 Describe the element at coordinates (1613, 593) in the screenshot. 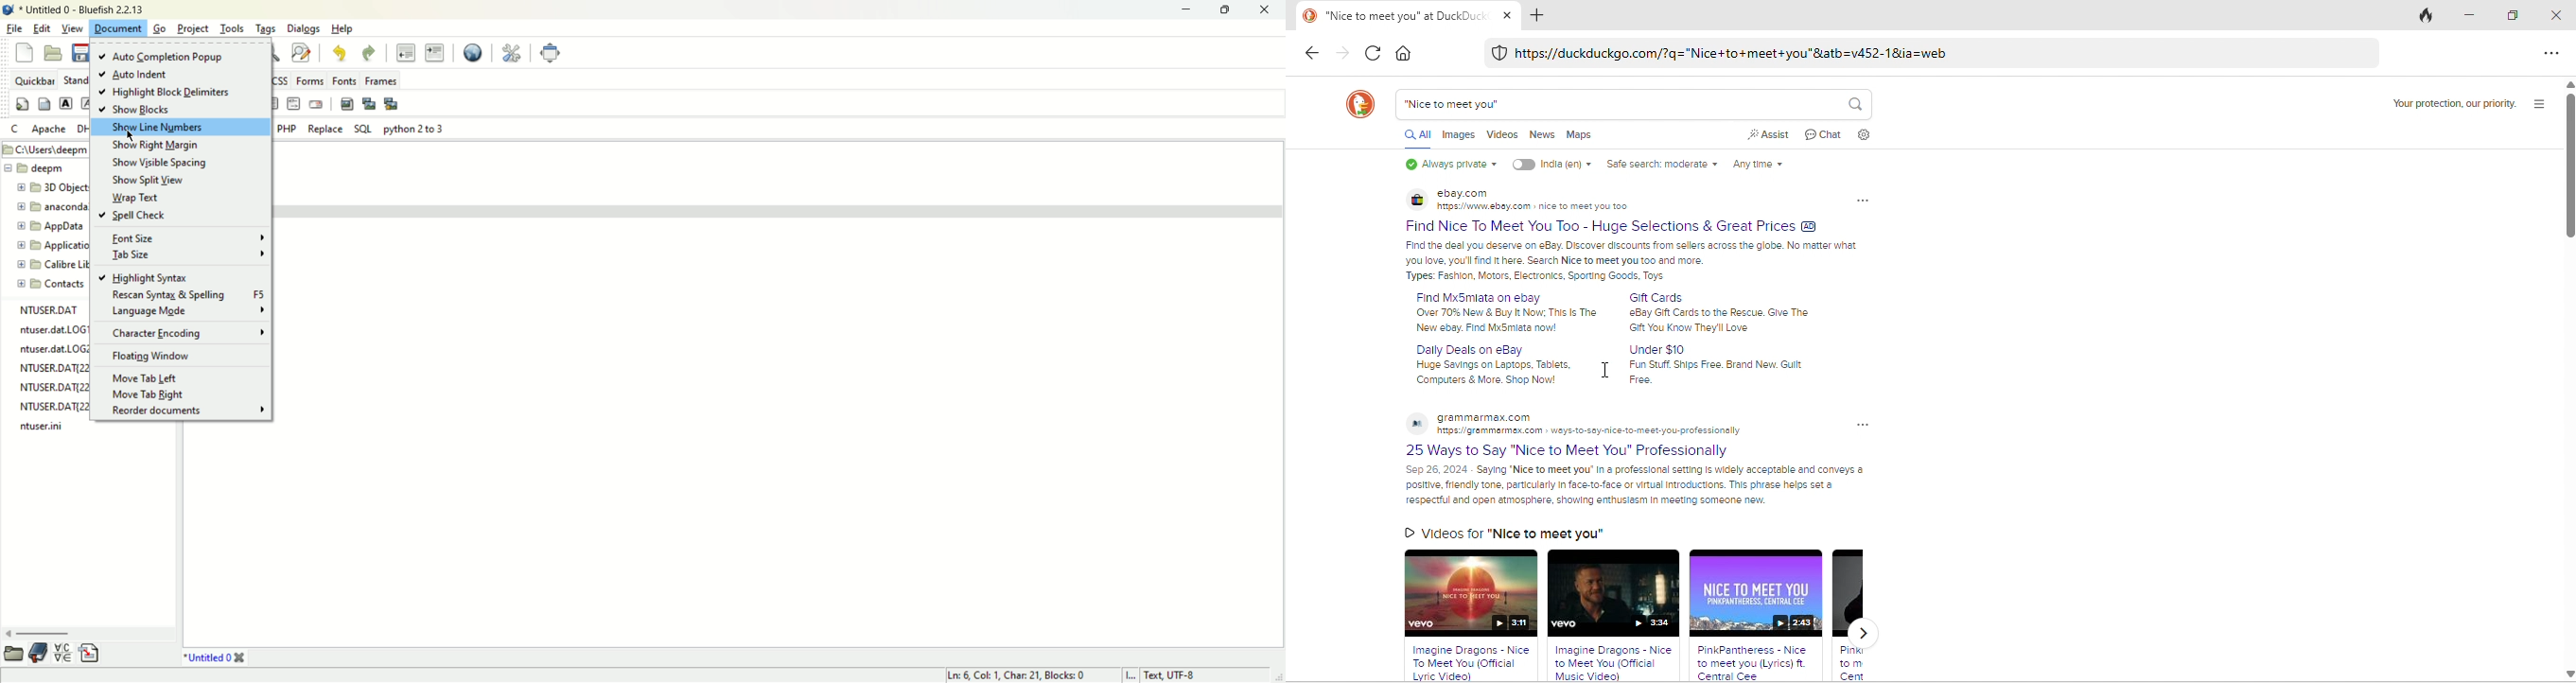

I see `play video` at that location.